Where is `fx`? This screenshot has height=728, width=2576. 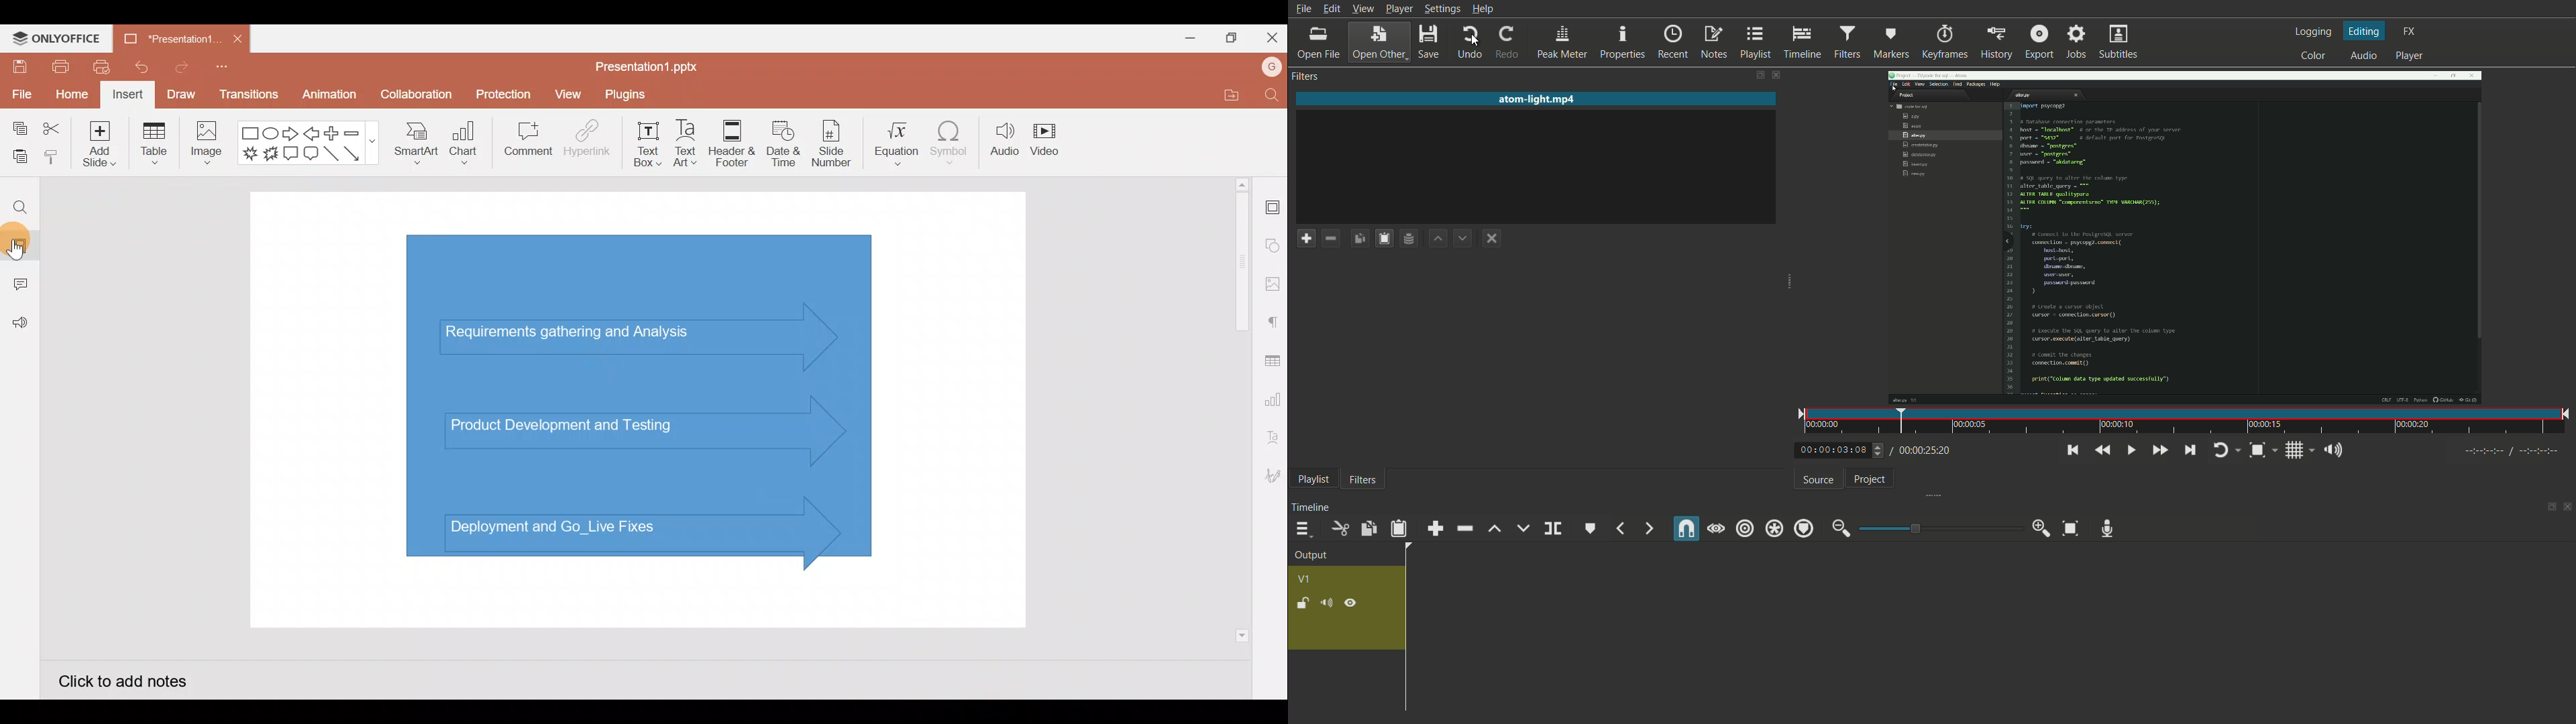 fx is located at coordinates (2412, 33).